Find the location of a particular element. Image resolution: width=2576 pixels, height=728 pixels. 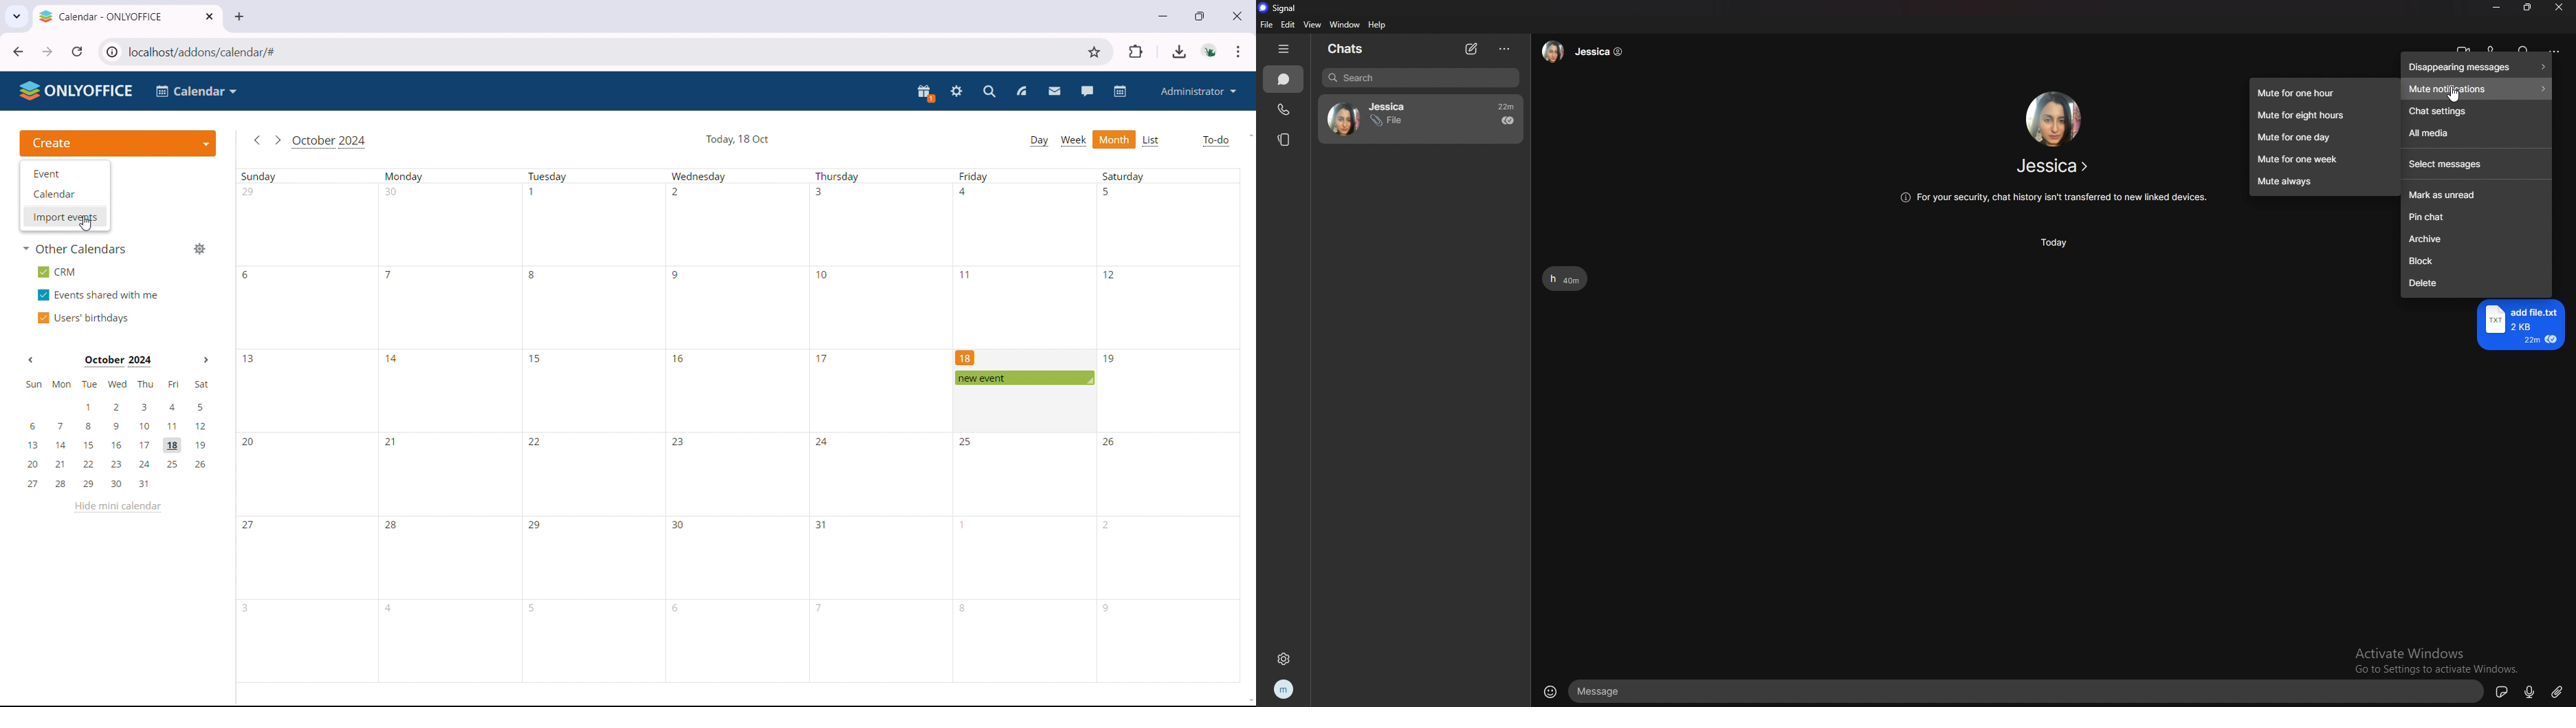

Event is located at coordinates (47, 173).